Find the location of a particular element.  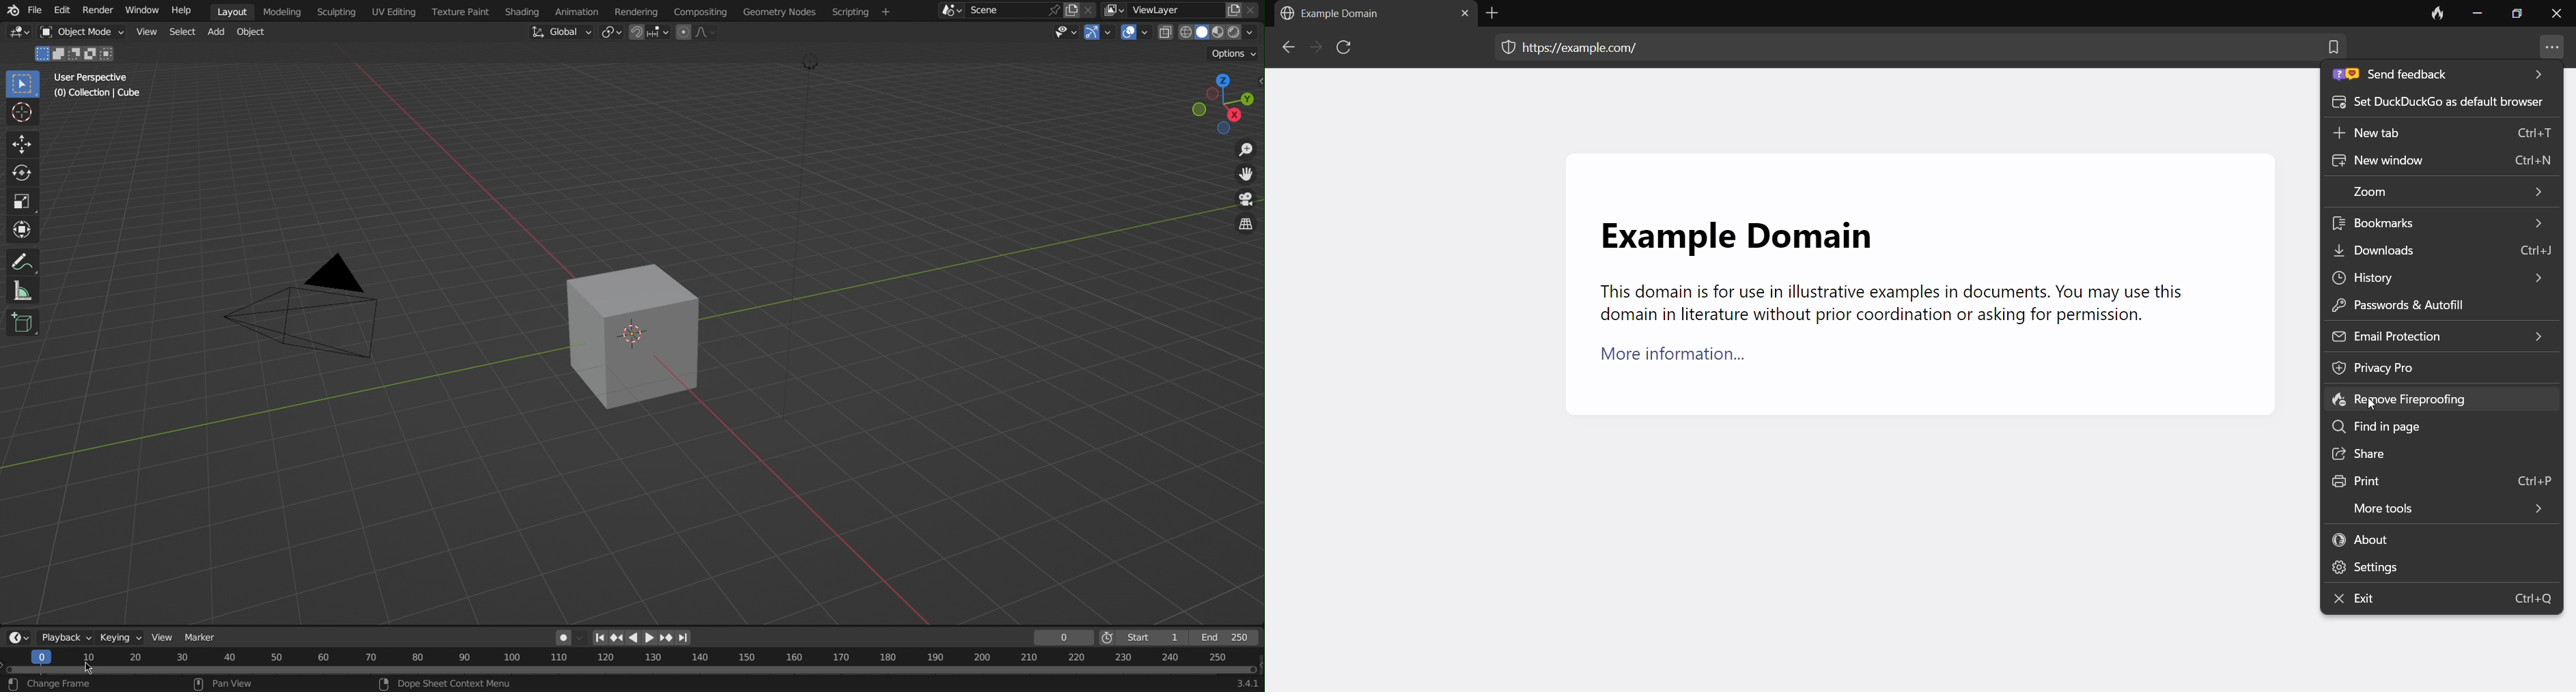

find in page is located at coordinates (2439, 425).